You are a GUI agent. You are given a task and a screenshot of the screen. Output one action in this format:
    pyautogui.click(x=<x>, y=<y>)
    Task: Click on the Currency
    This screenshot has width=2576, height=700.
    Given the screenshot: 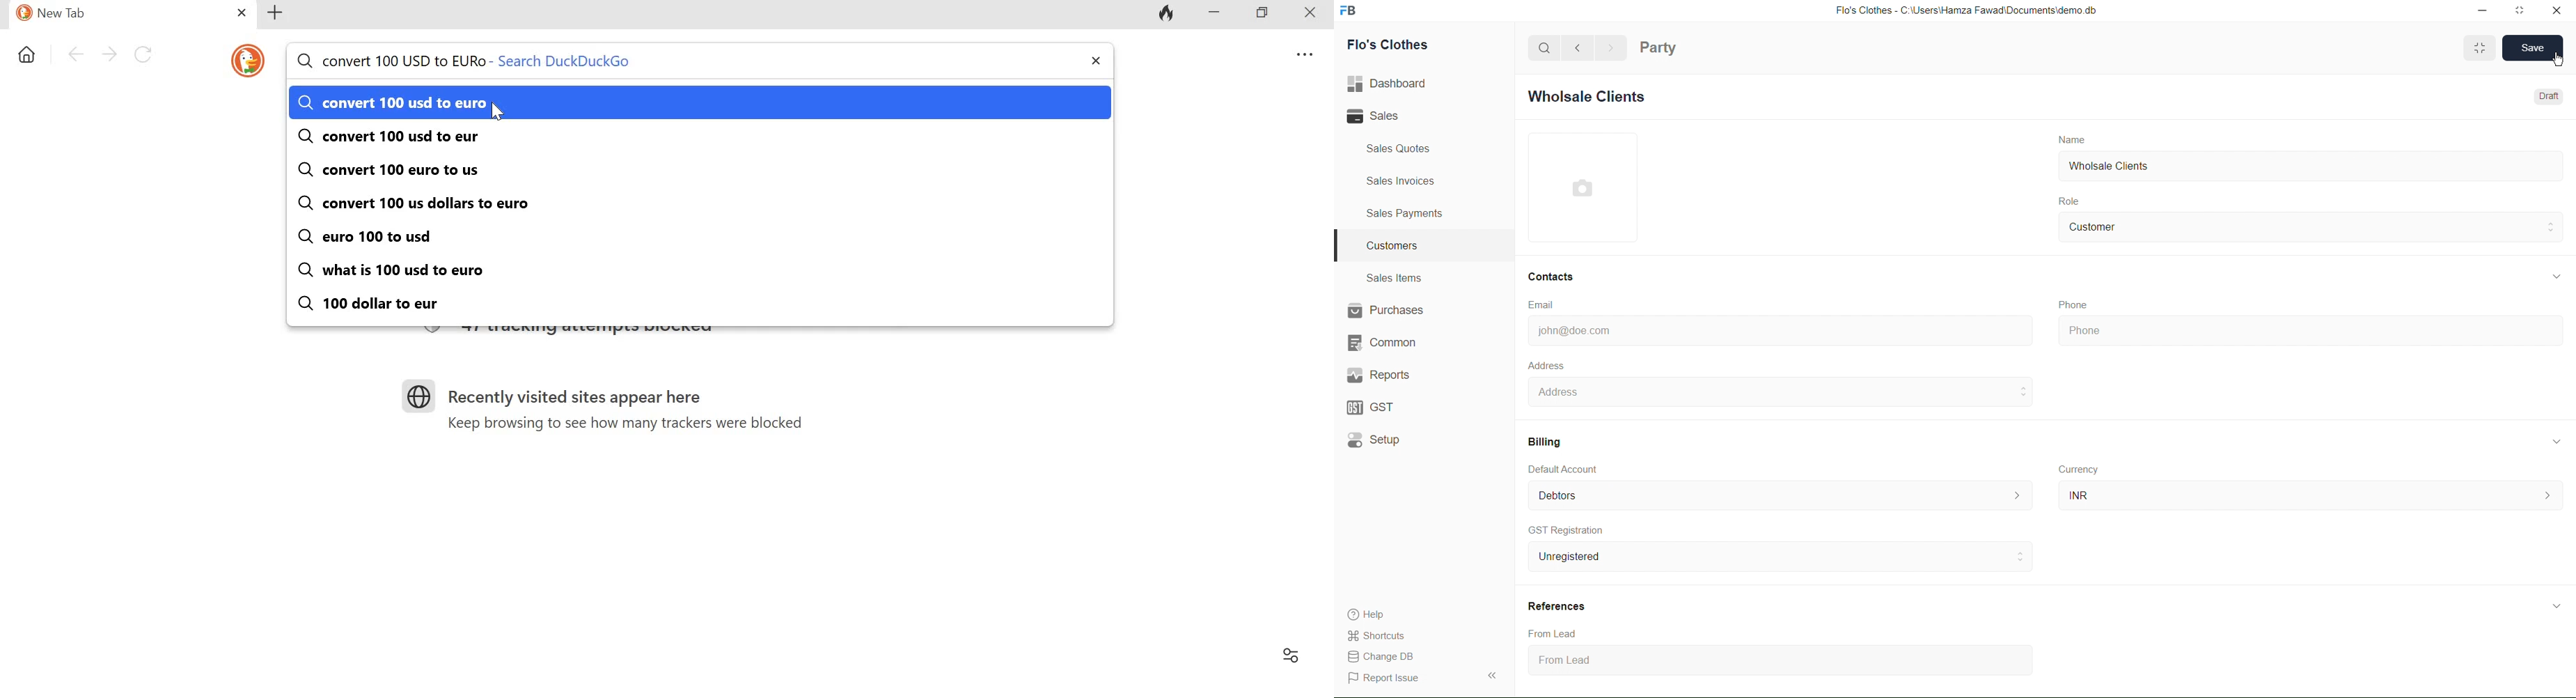 What is the action you would take?
    pyautogui.click(x=2079, y=469)
    